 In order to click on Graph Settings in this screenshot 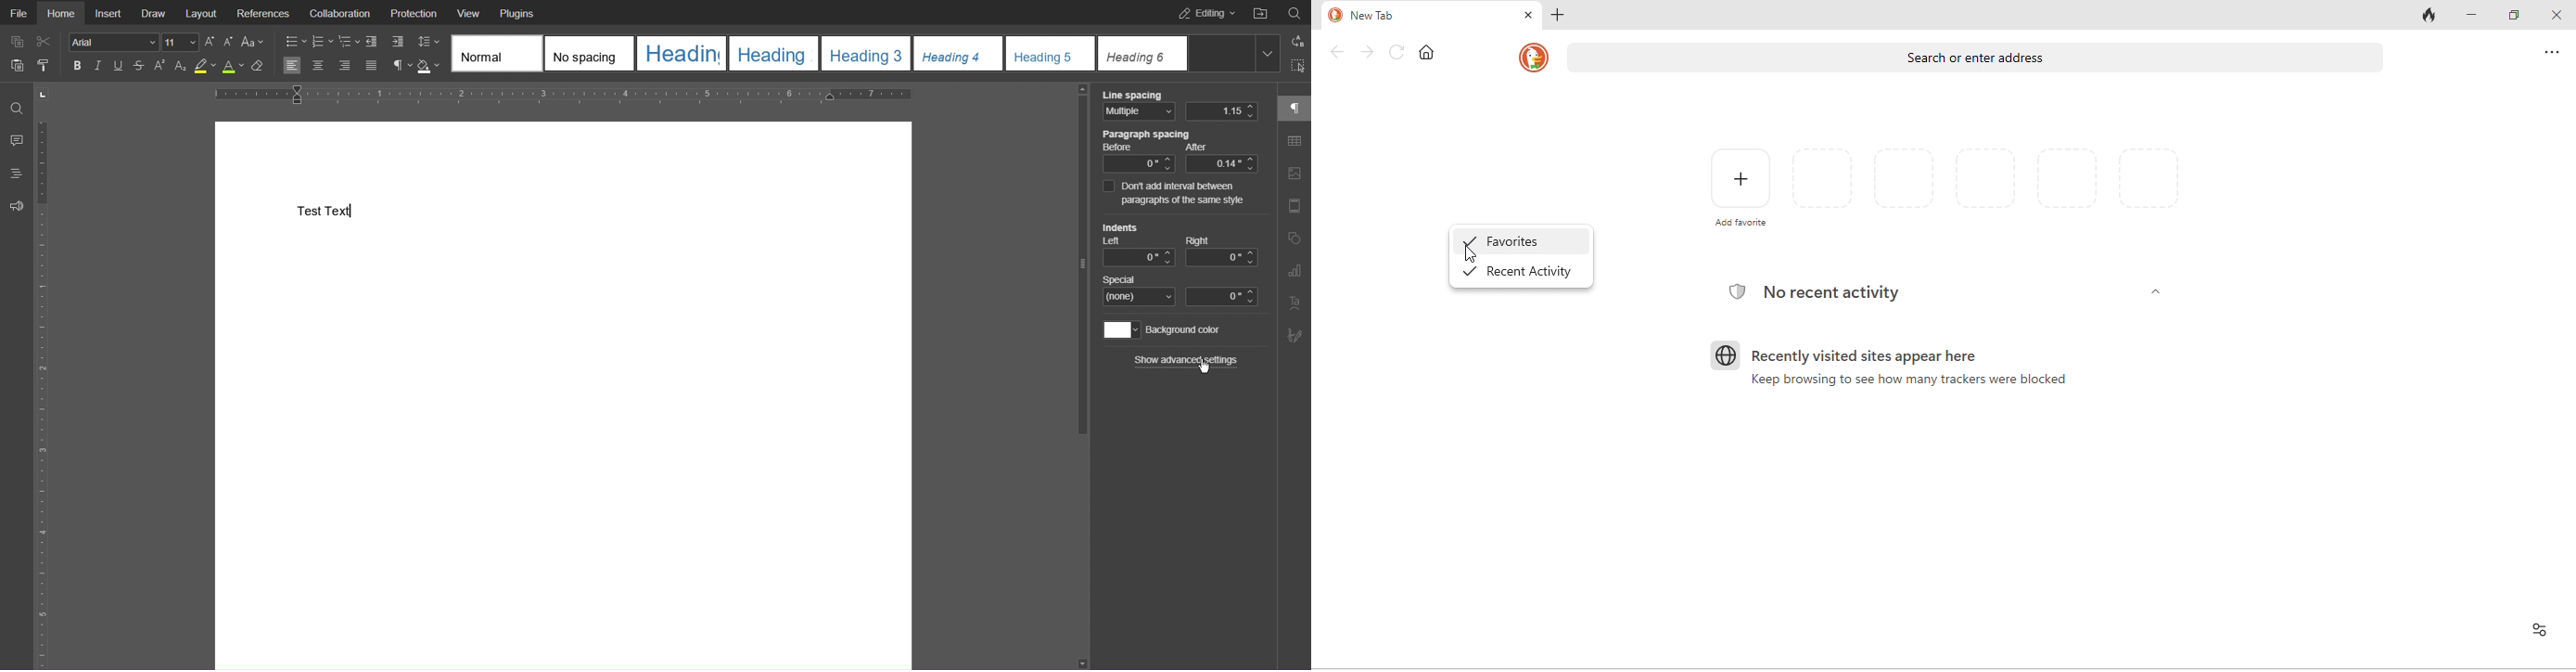, I will do `click(1295, 271)`.